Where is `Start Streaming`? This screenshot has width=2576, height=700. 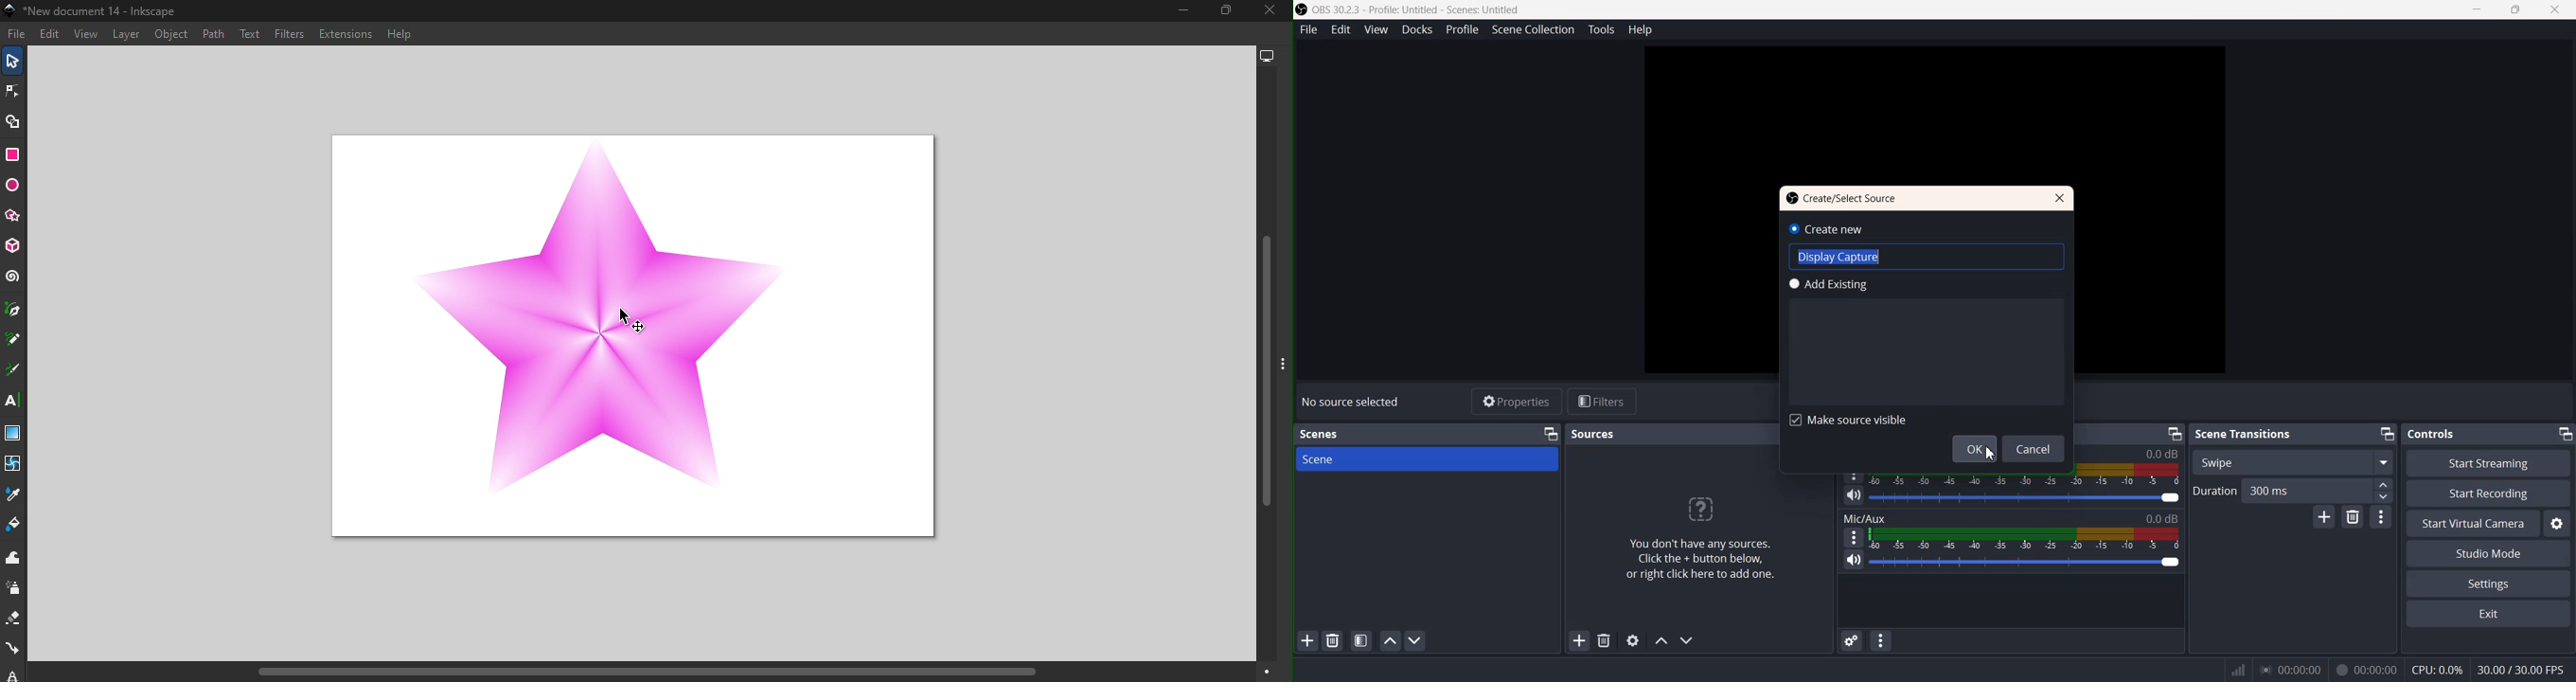 Start Streaming is located at coordinates (2491, 463).